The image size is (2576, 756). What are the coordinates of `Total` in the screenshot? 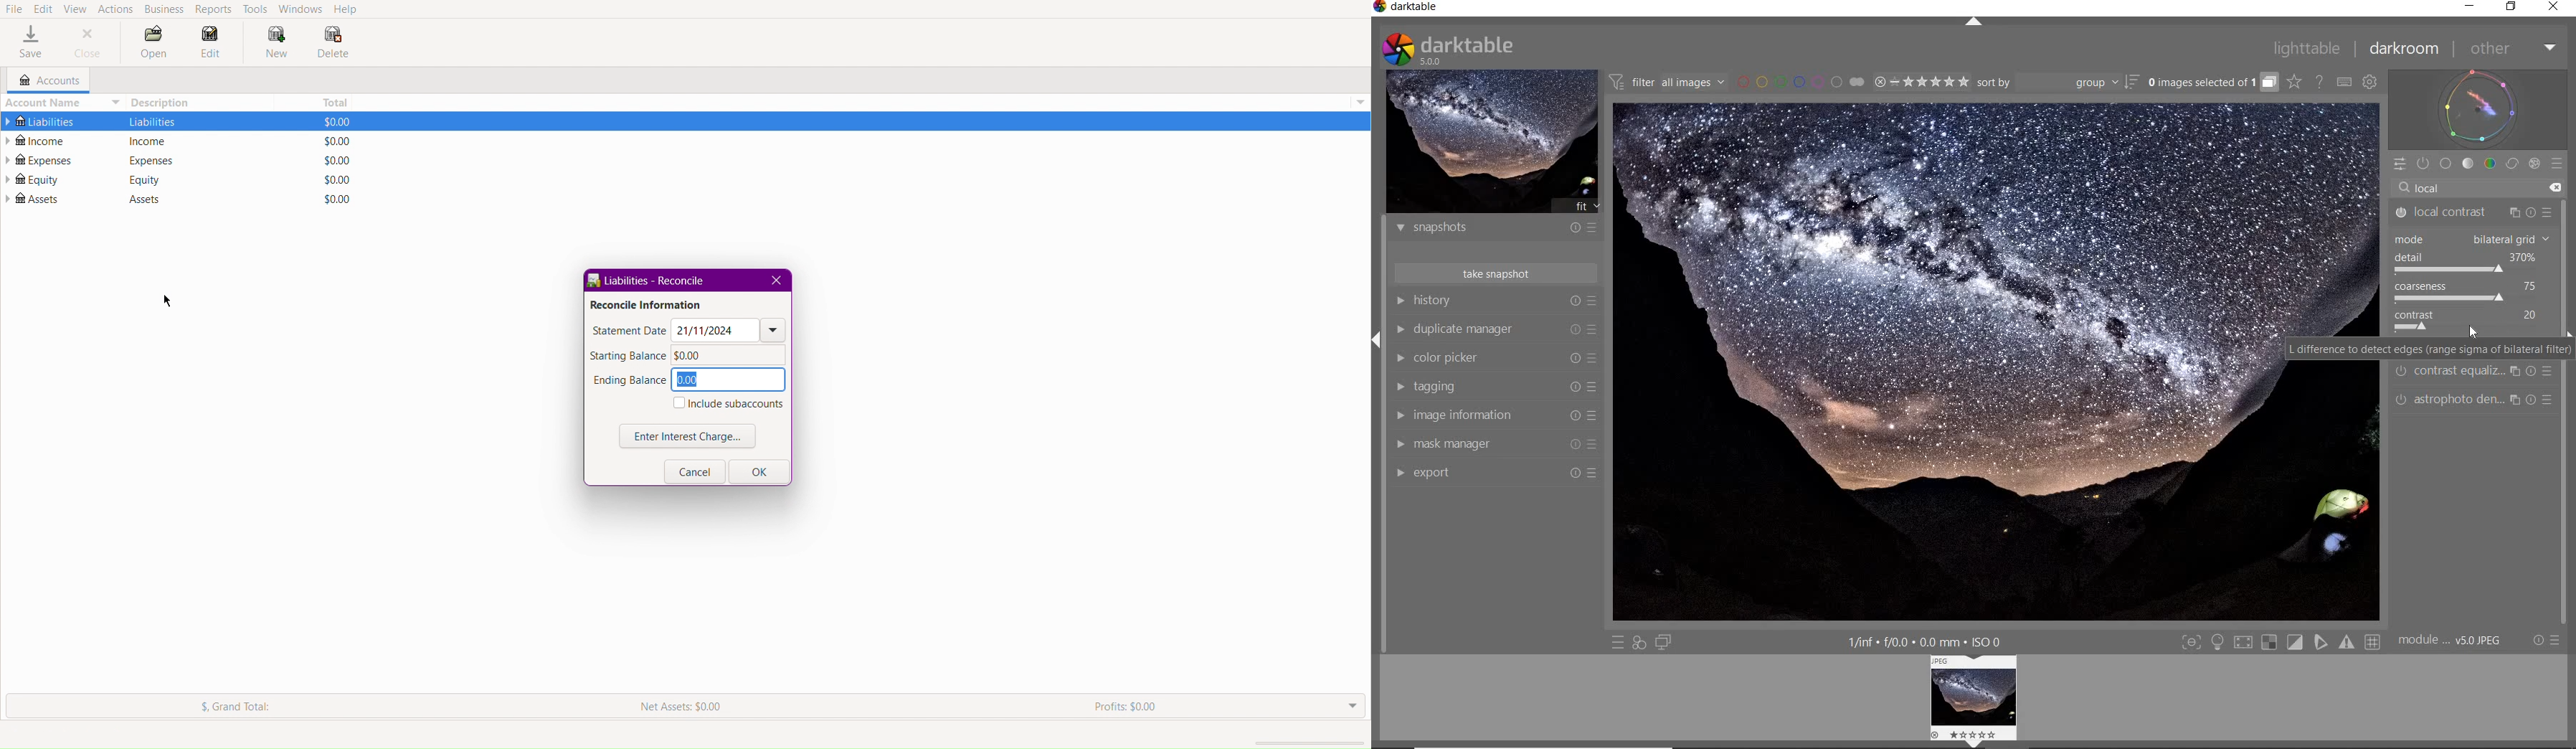 It's located at (341, 121).